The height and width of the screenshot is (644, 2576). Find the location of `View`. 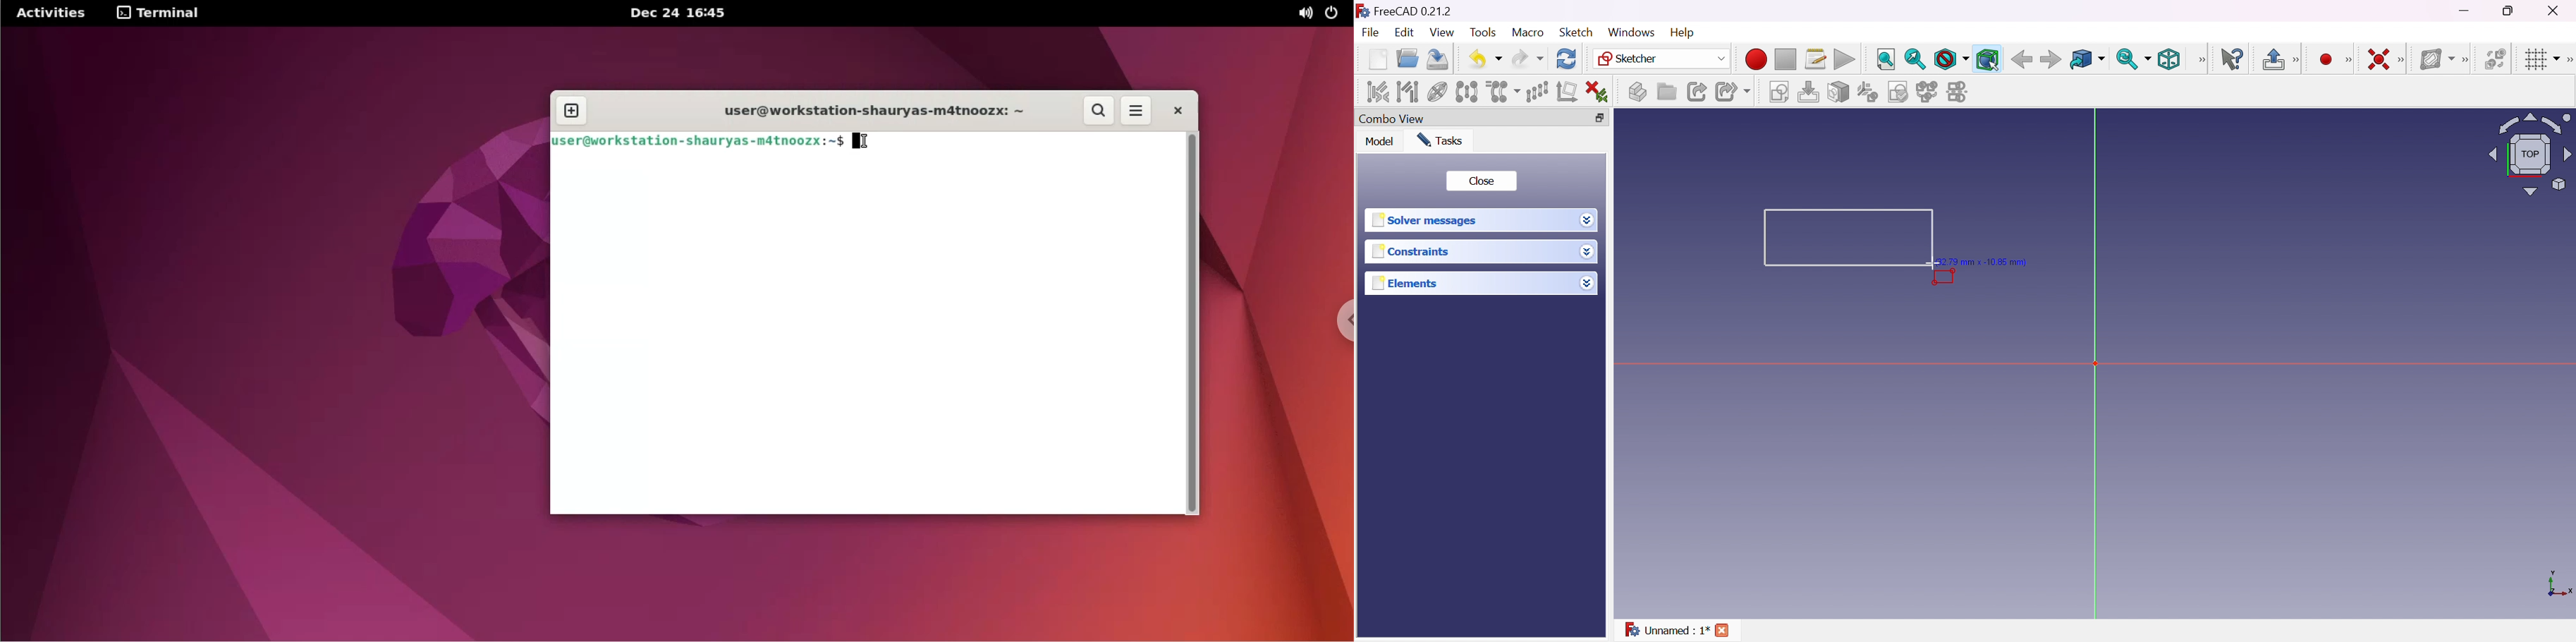

View is located at coordinates (2201, 61).